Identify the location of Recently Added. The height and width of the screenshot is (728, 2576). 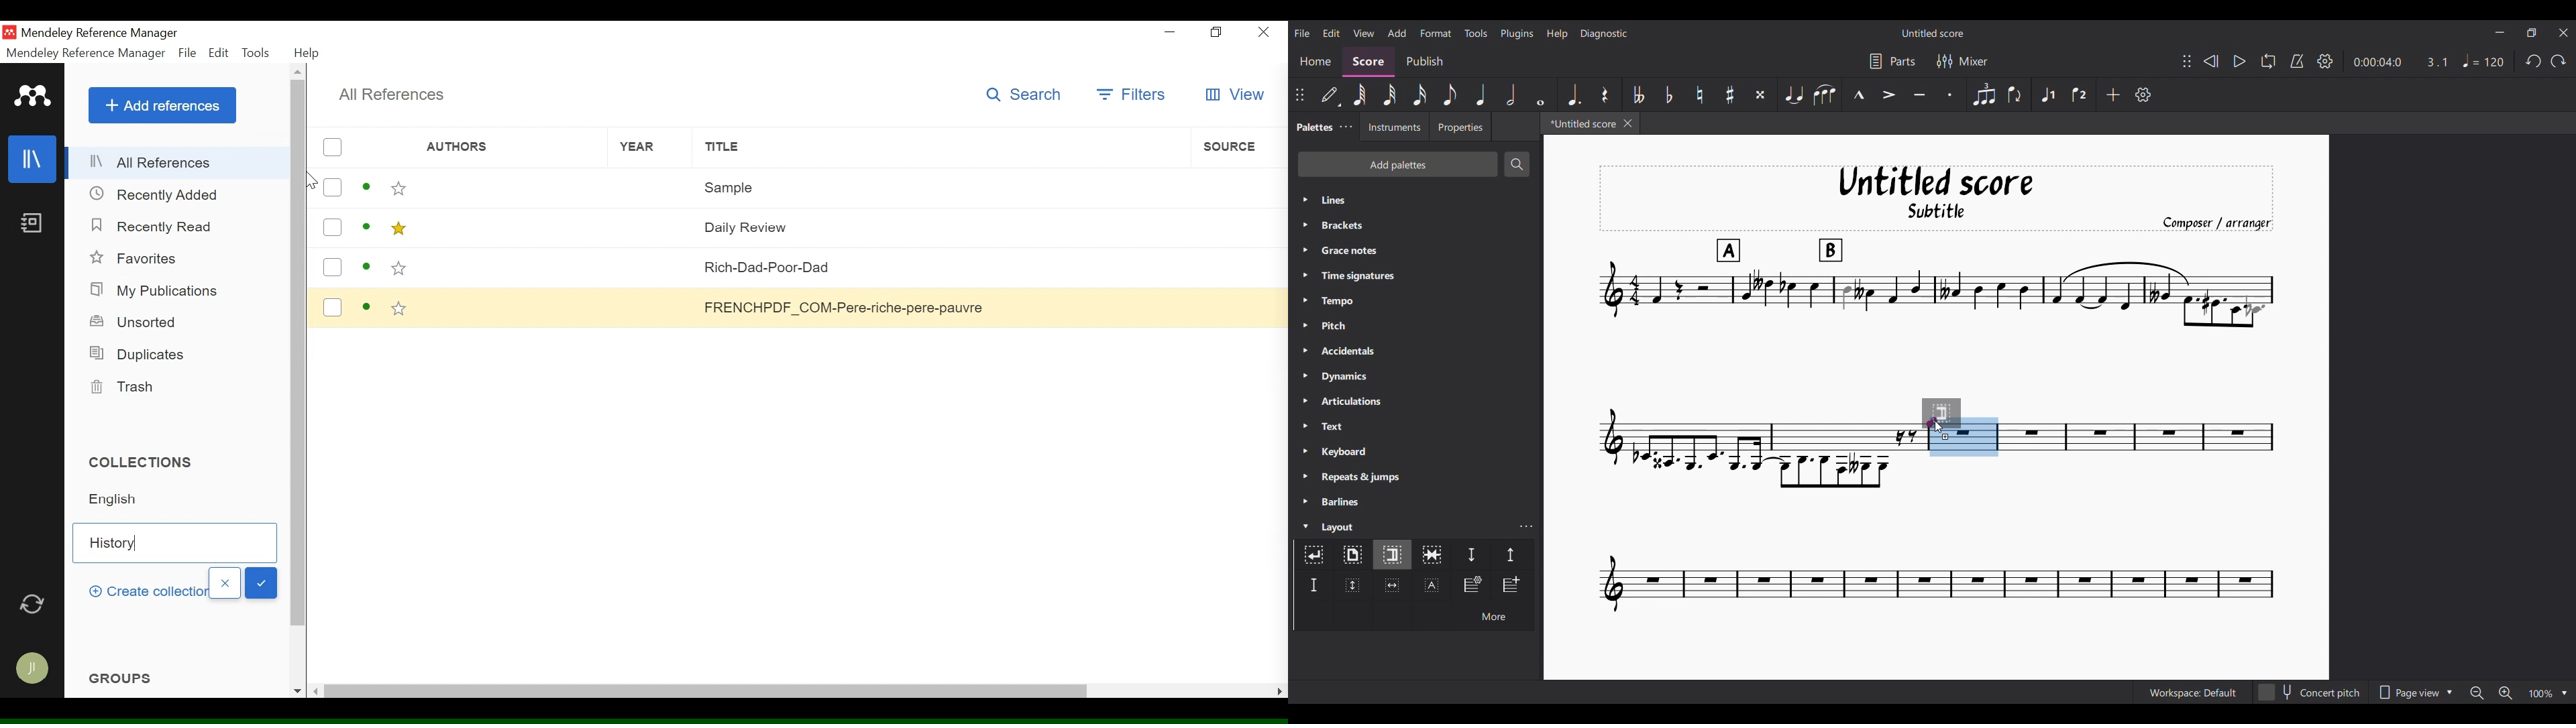
(154, 196).